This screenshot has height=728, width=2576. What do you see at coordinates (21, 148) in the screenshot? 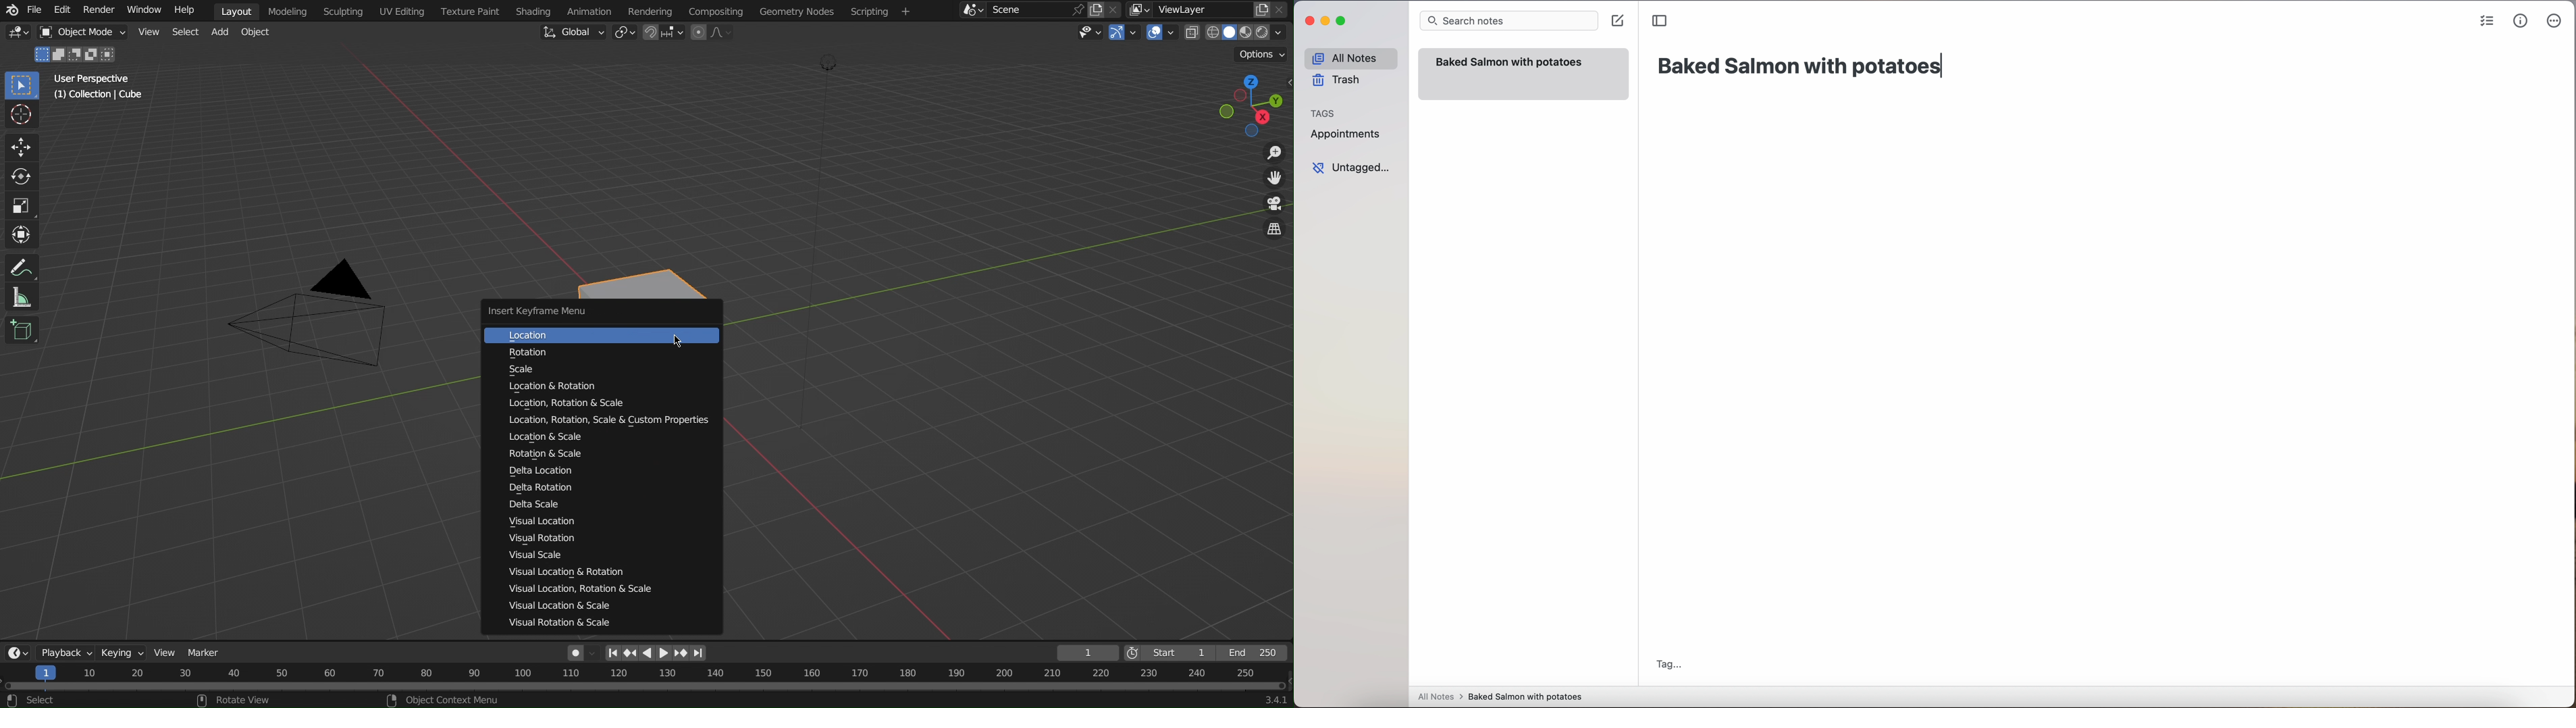
I see `Move` at bounding box center [21, 148].